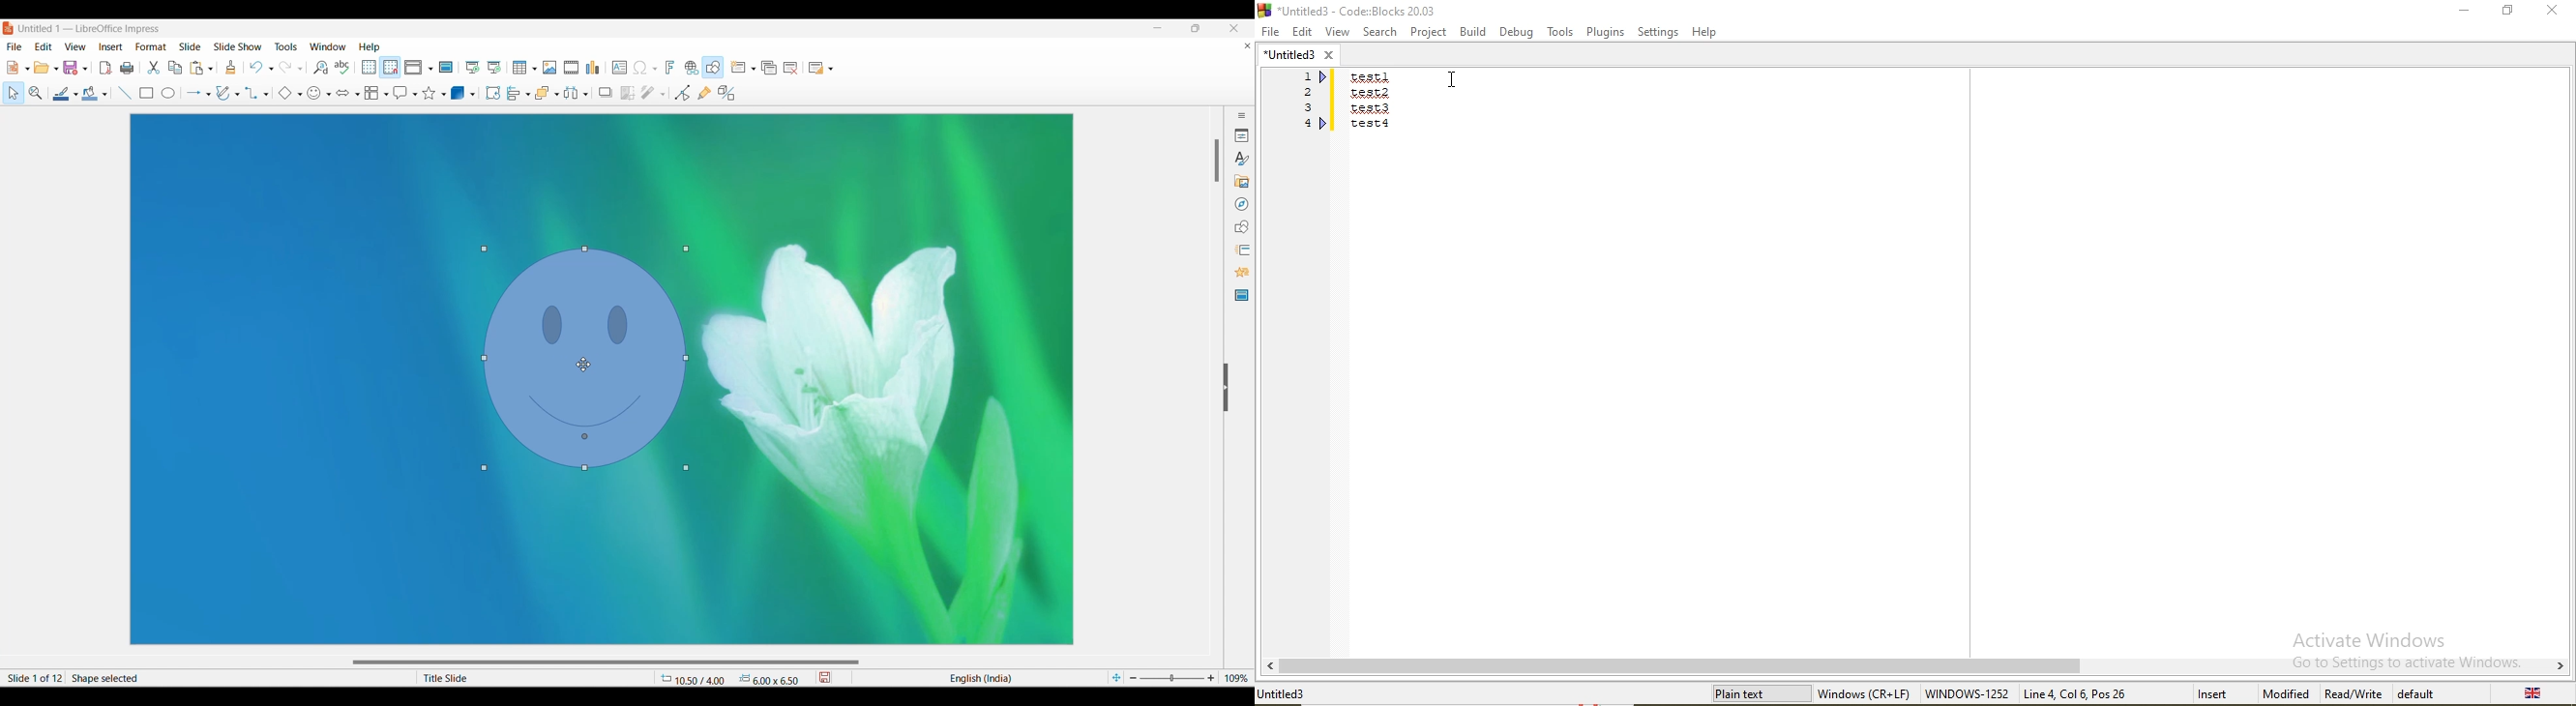 This screenshot has height=728, width=2576. I want to click on Crop image, so click(628, 93).